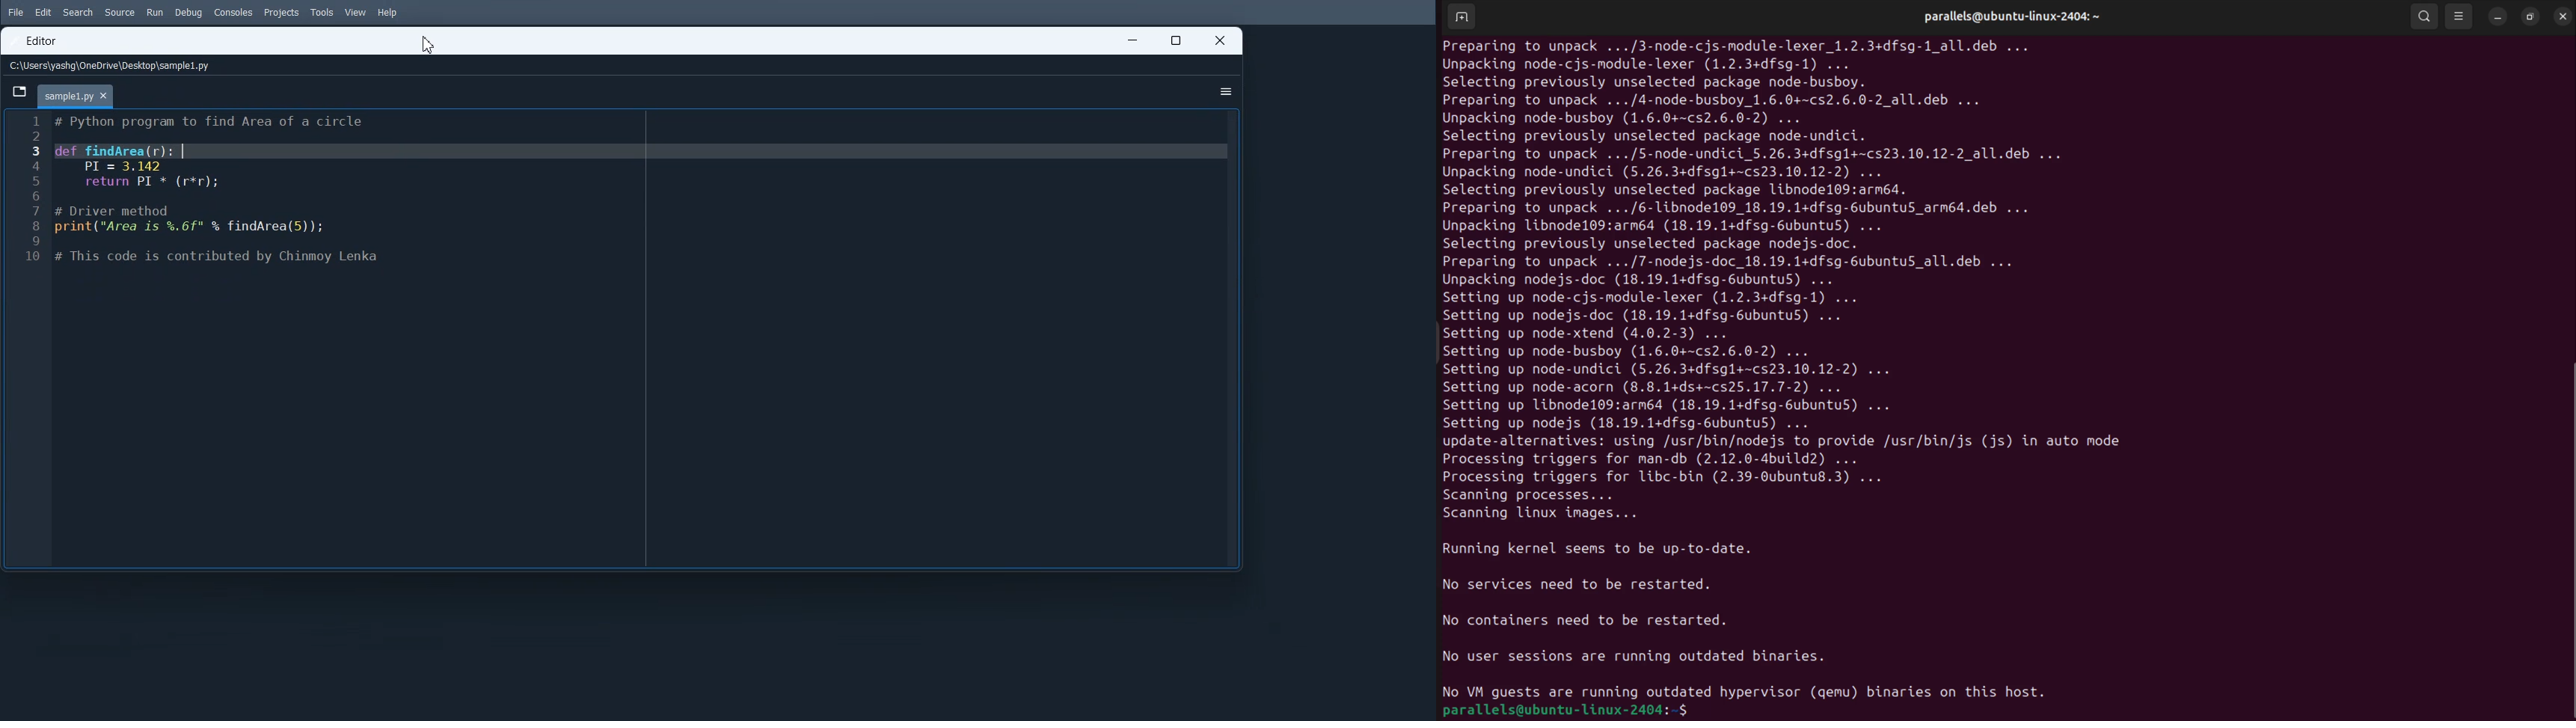  Describe the element at coordinates (431, 44) in the screenshot. I see `Cursor` at that location.